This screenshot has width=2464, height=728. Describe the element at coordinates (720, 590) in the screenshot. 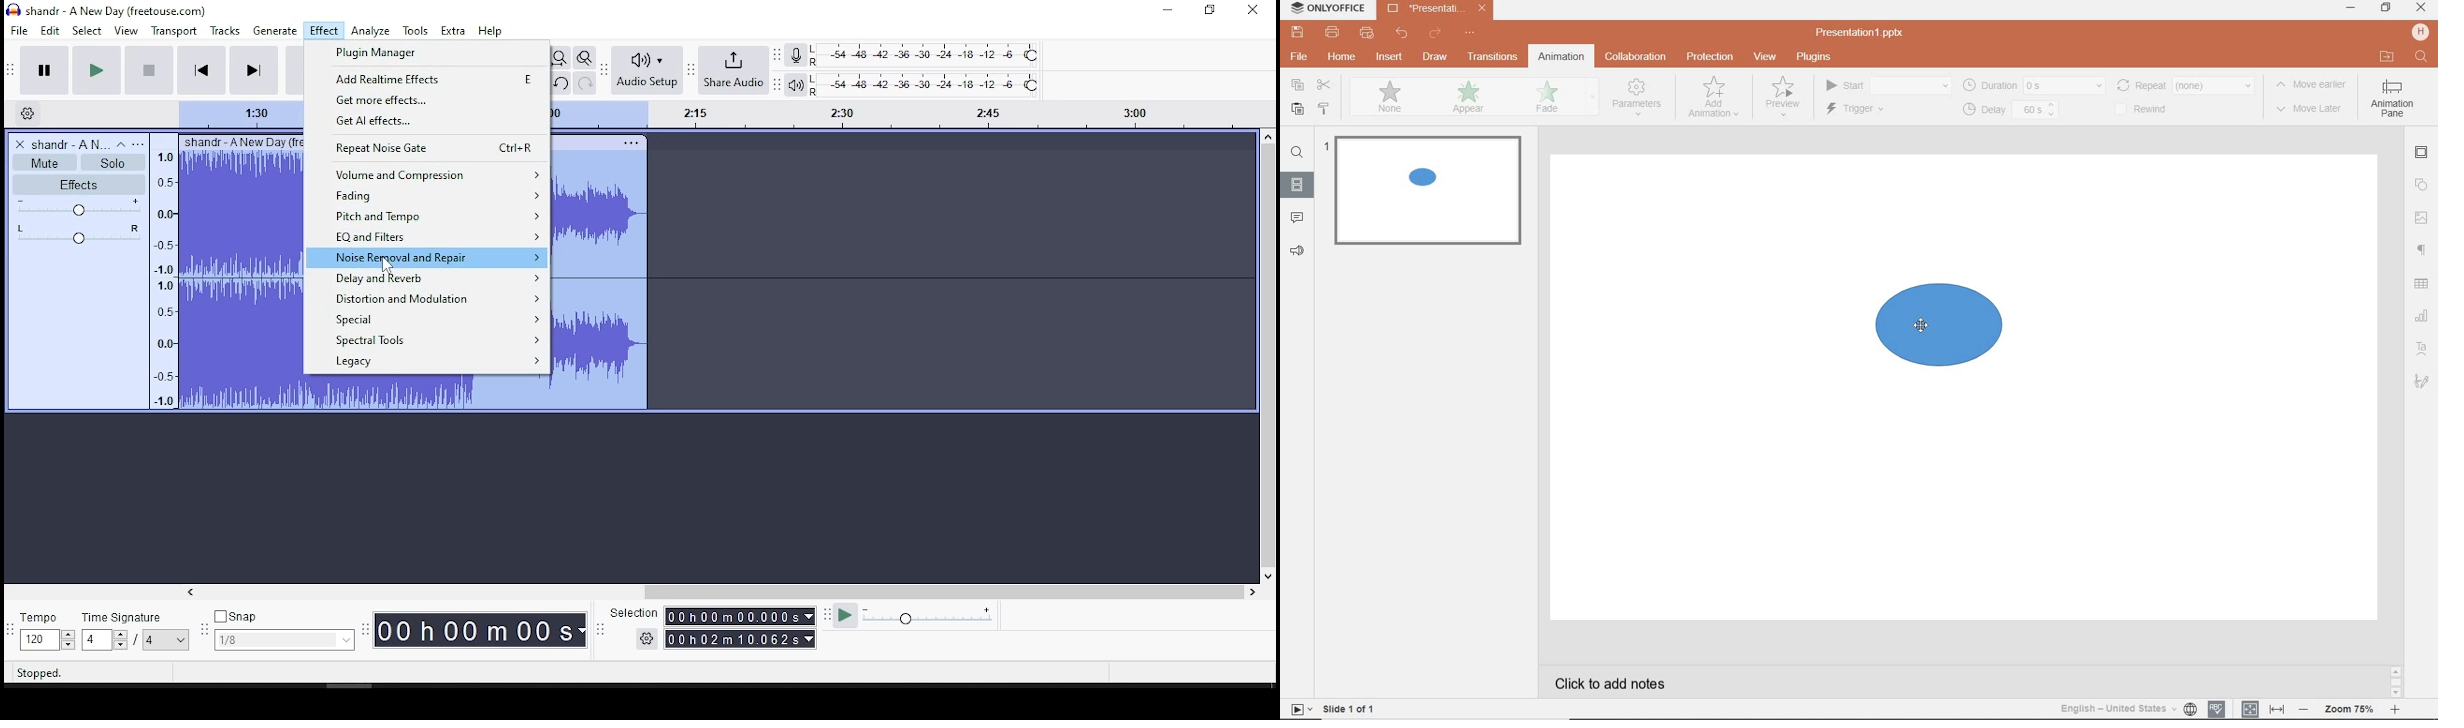

I see `scroll bar` at that location.